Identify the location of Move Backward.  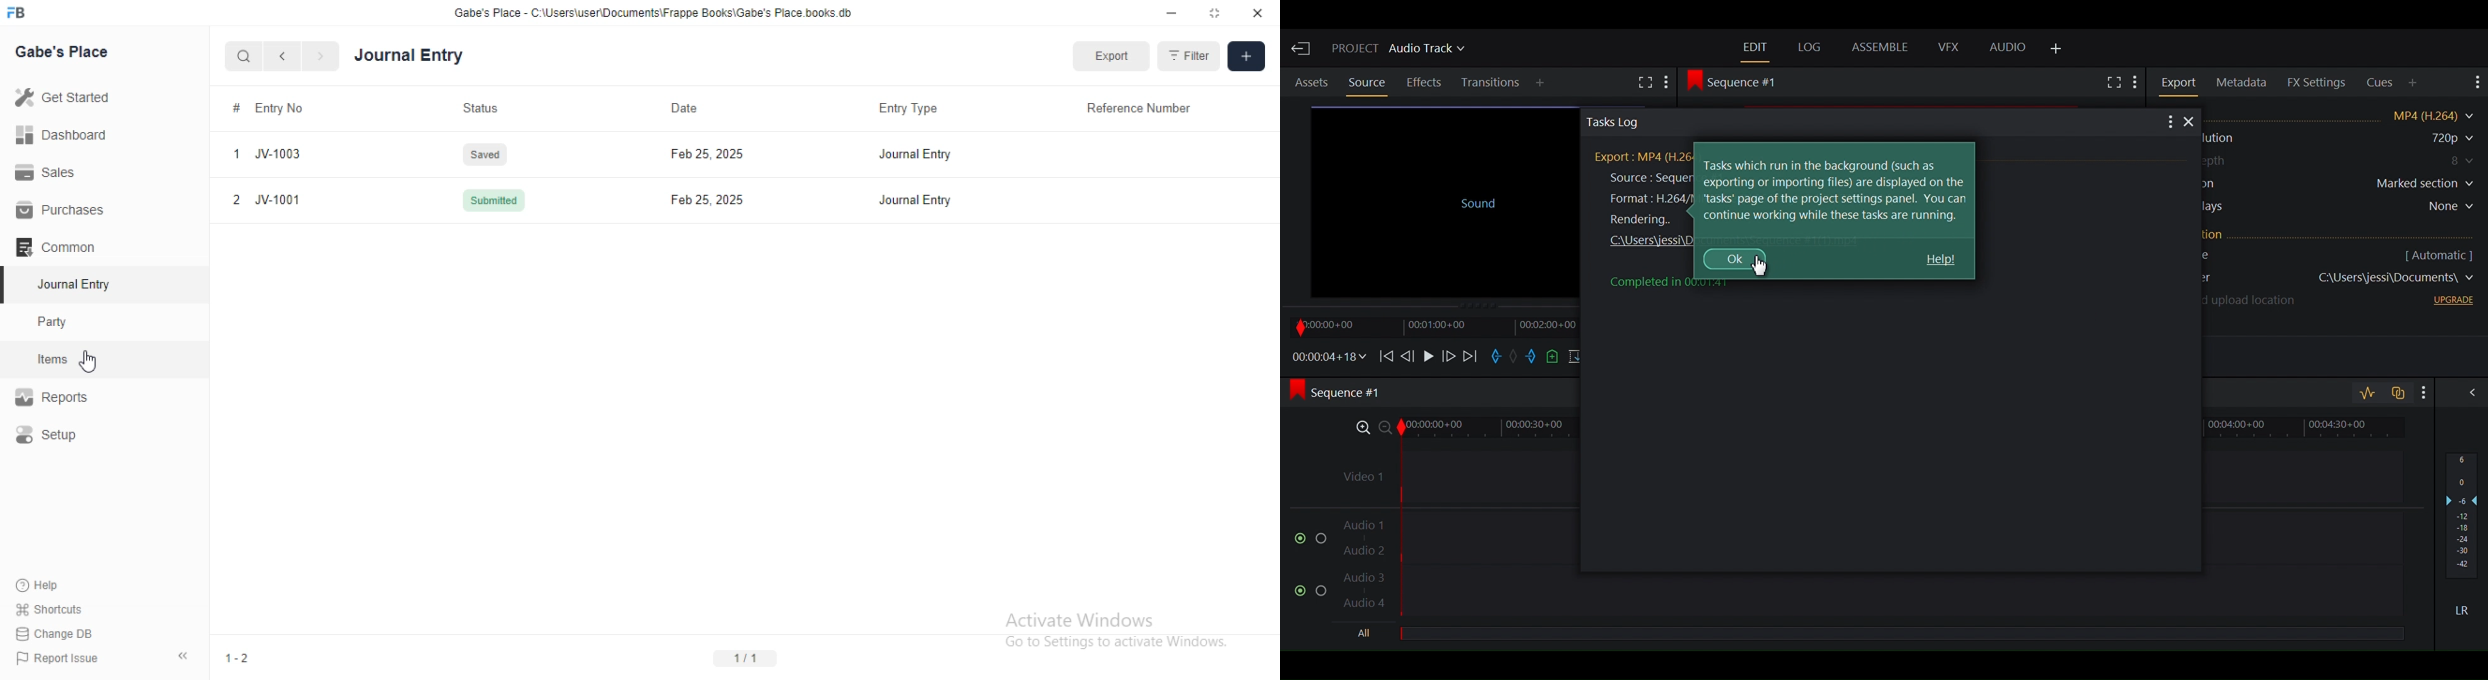
(1385, 355).